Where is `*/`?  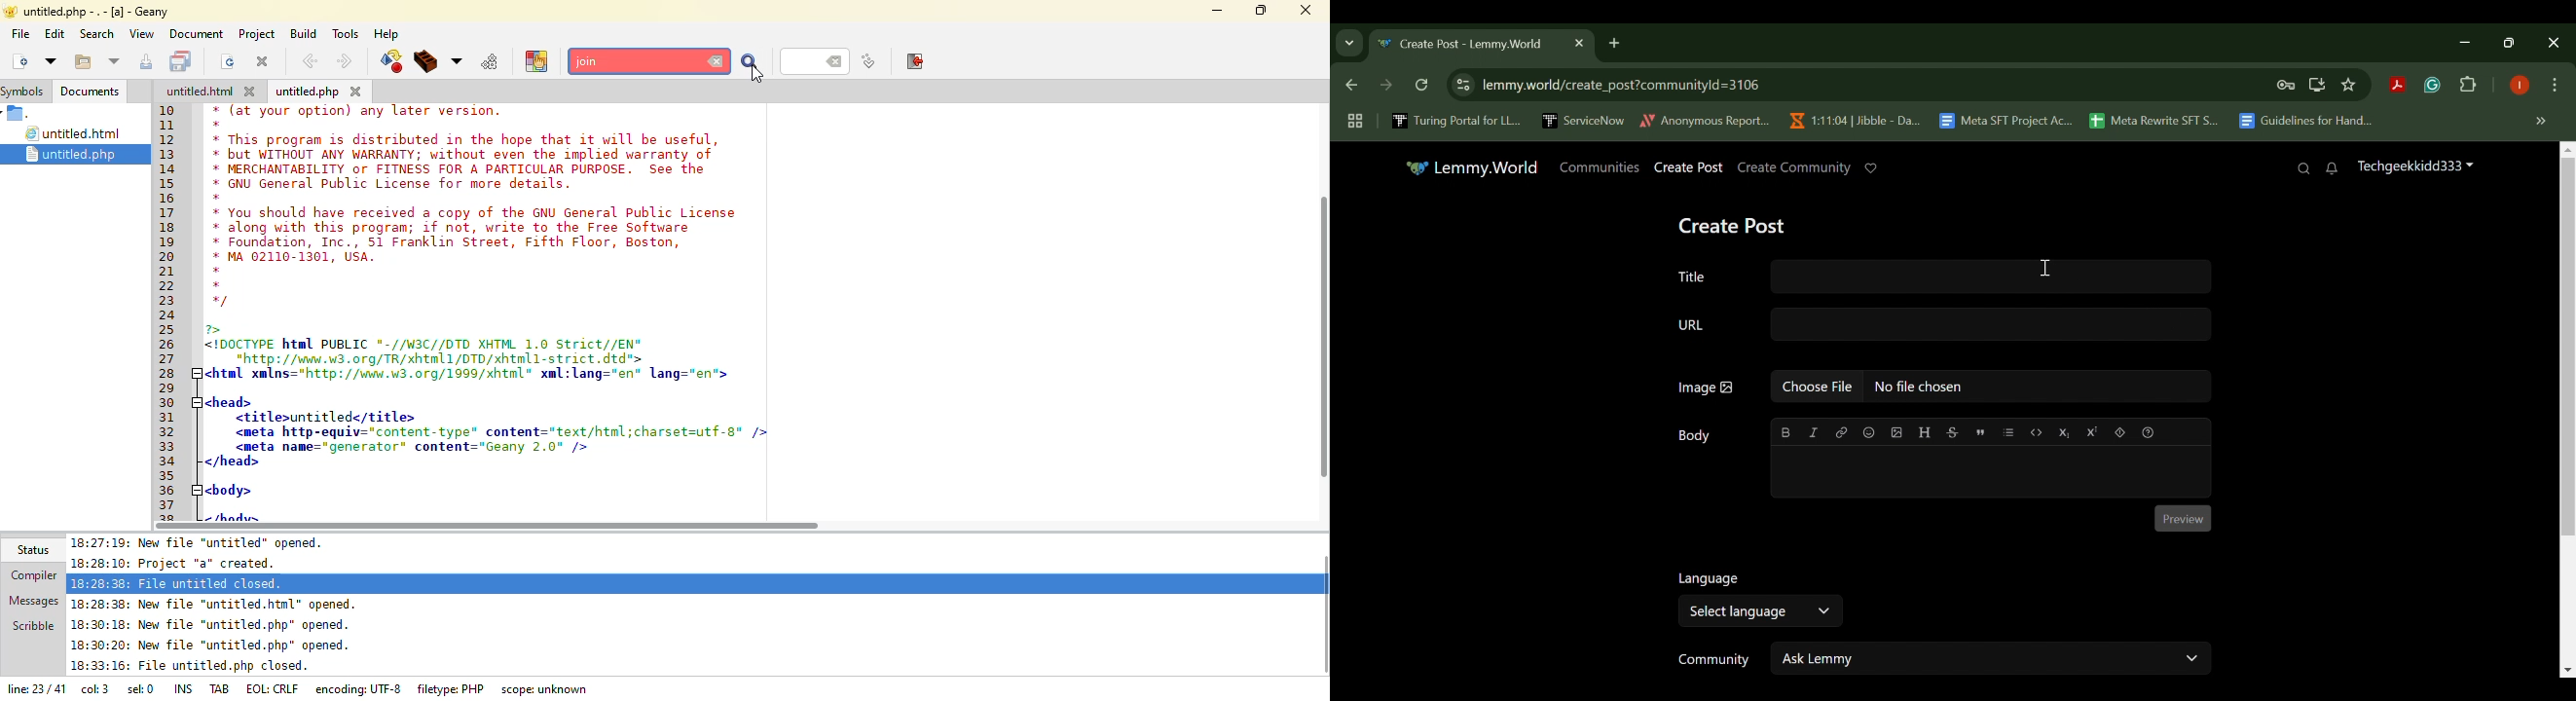
*/ is located at coordinates (220, 302).